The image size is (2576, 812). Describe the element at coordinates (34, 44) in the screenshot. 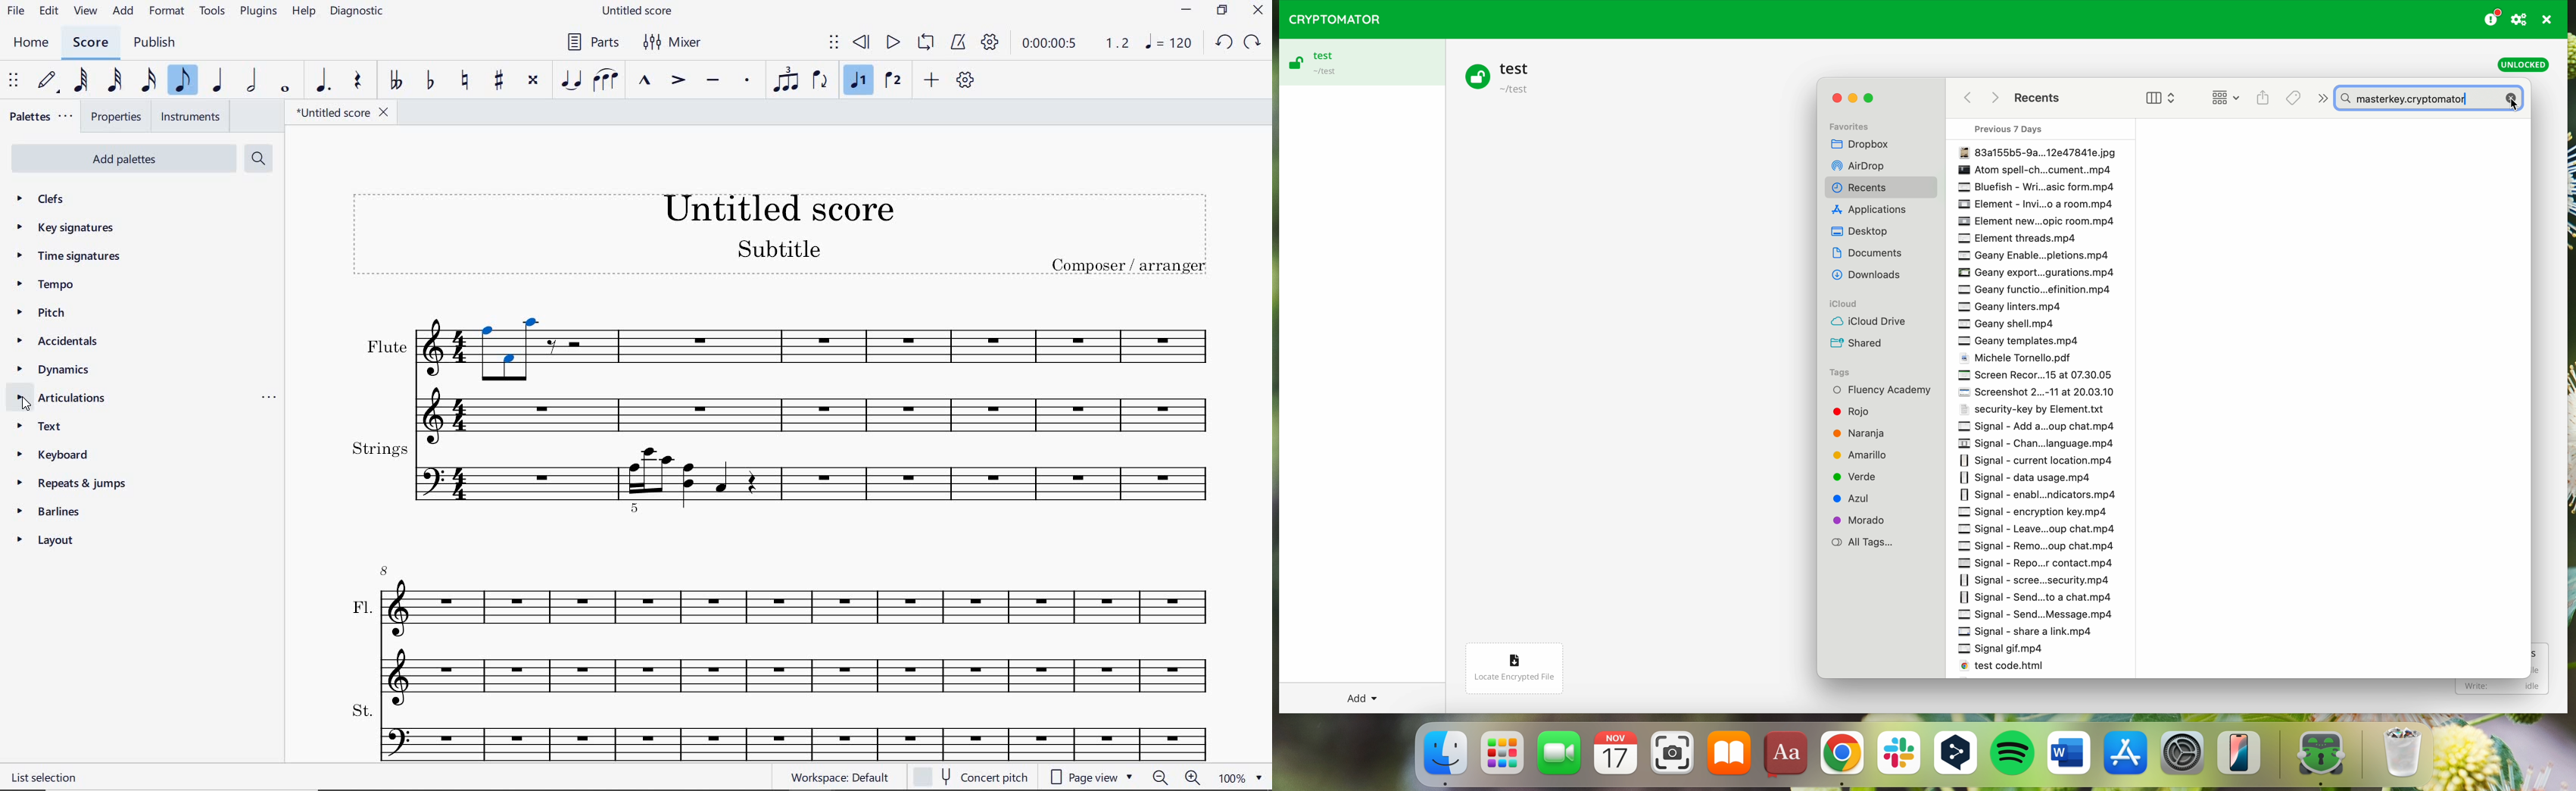

I see `home` at that location.